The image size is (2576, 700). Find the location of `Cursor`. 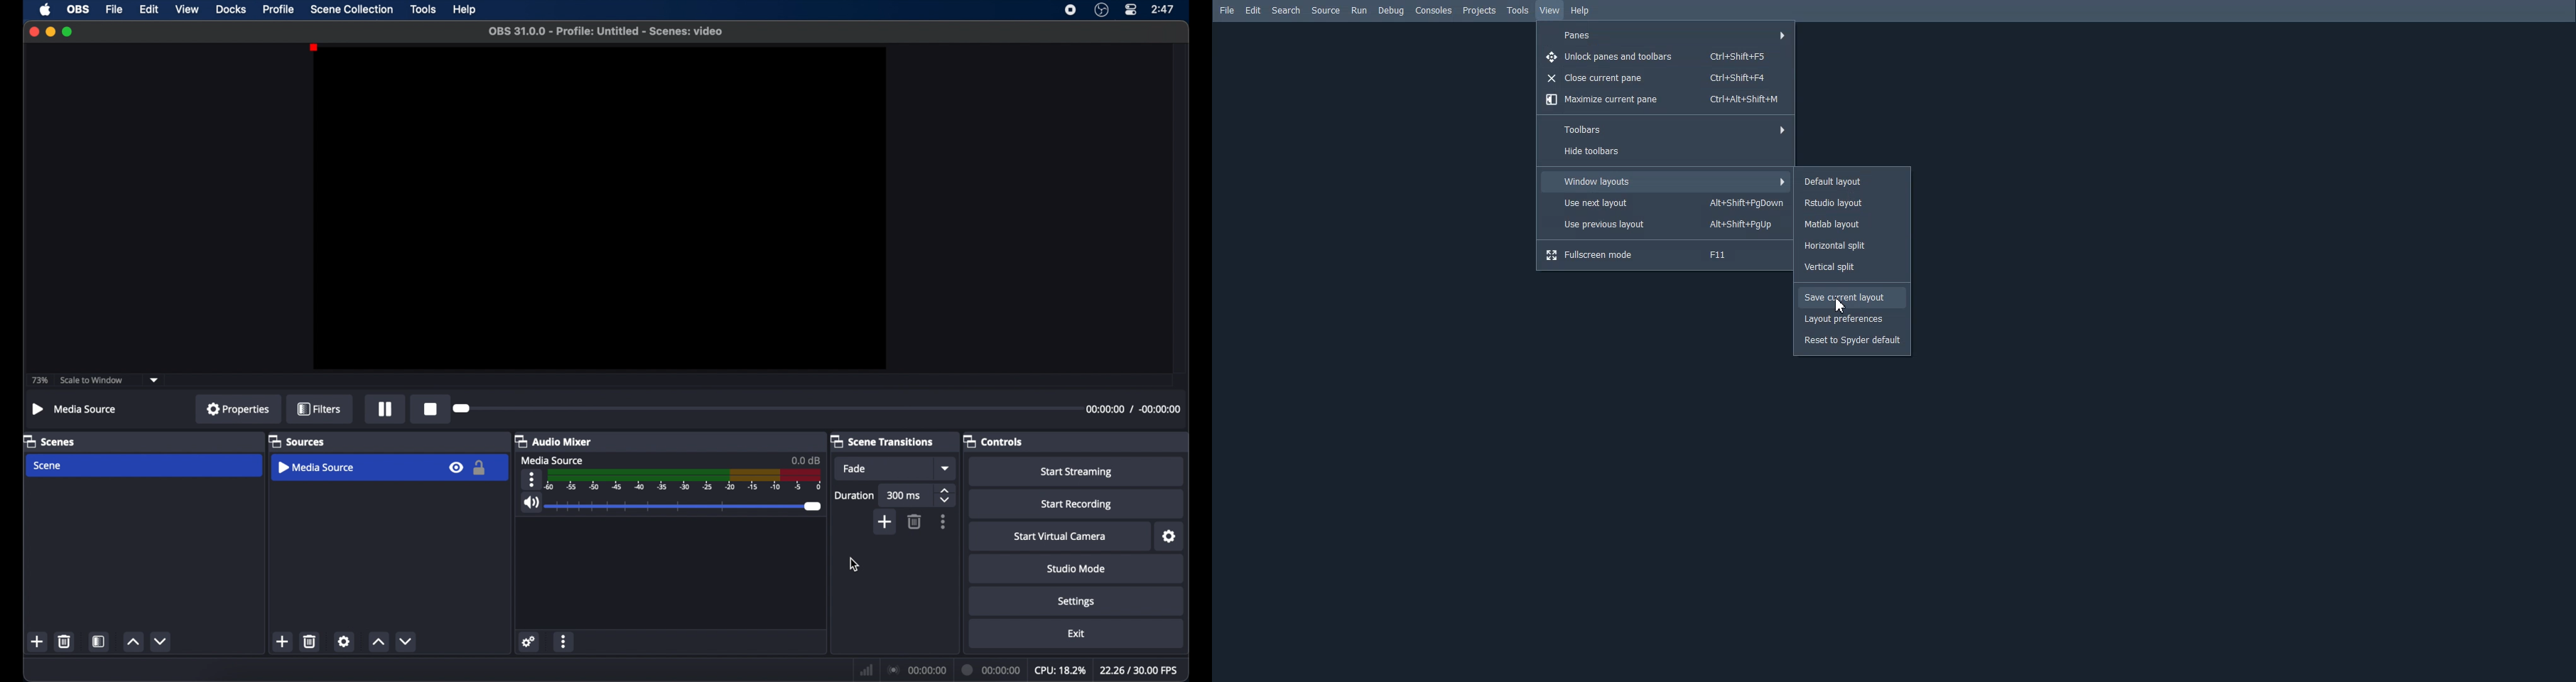

Cursor is located at coordinates (1842, 305).